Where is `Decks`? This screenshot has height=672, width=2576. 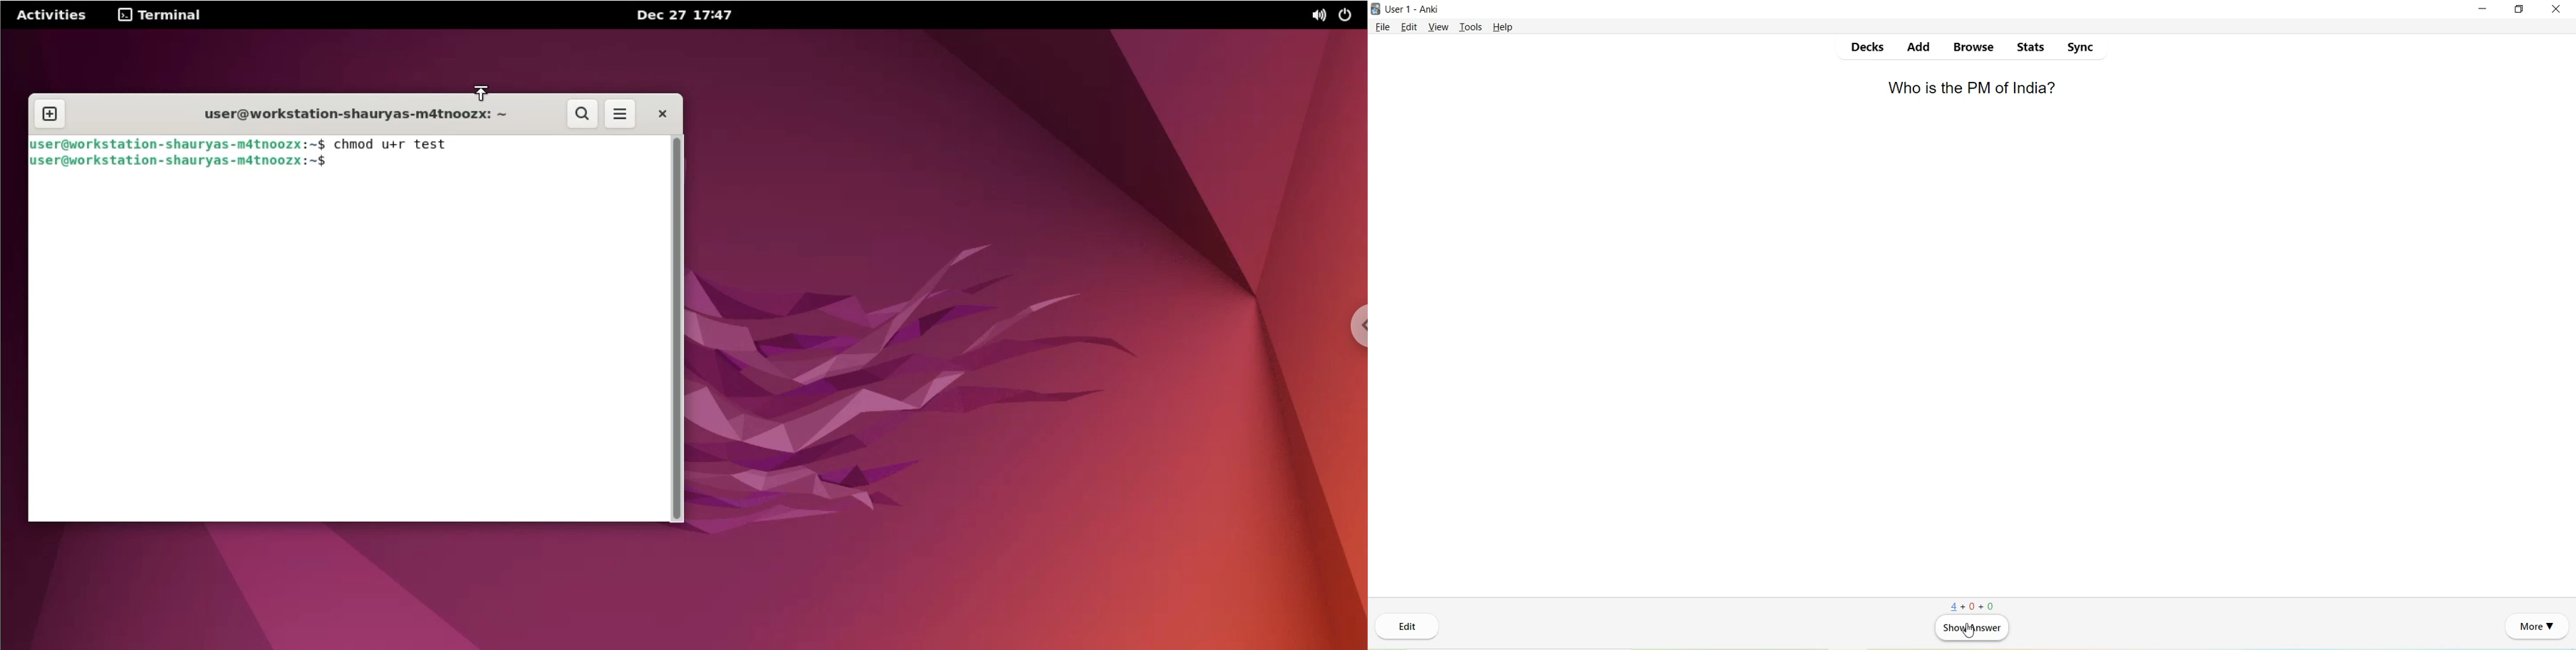
Decks is located at coordinates (1871, 48).